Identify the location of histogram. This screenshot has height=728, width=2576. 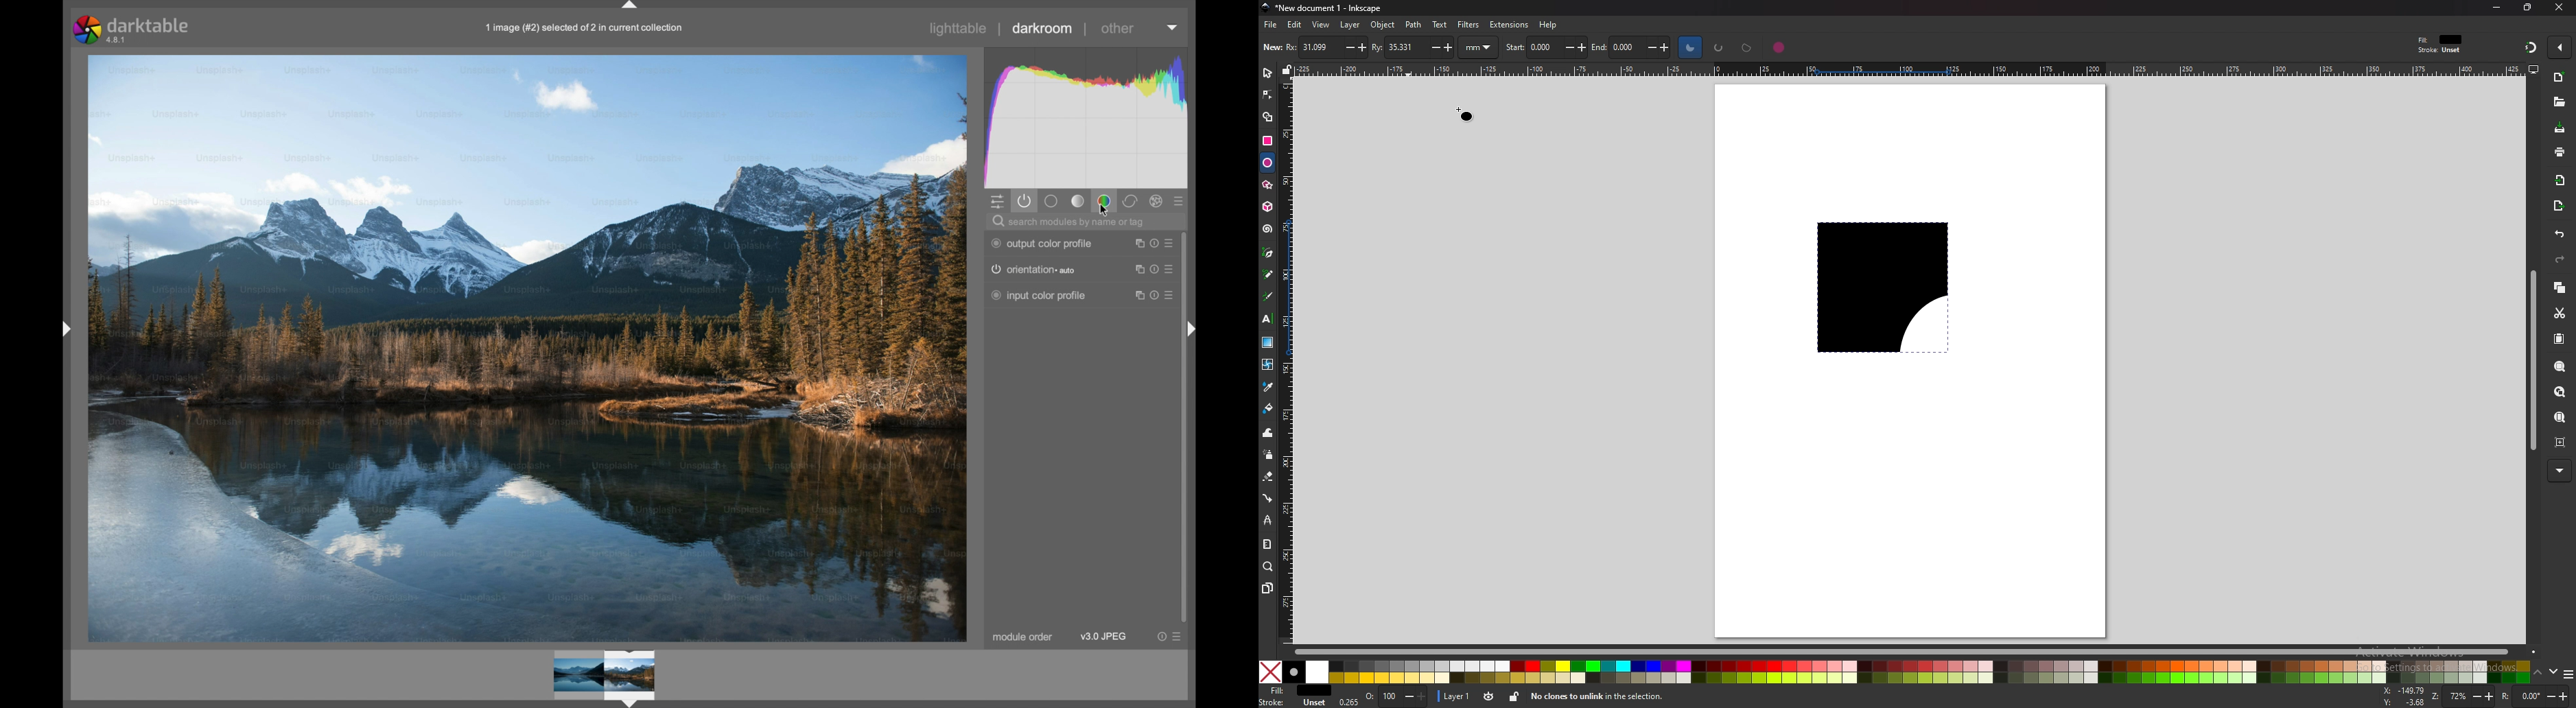
(1088, 118).